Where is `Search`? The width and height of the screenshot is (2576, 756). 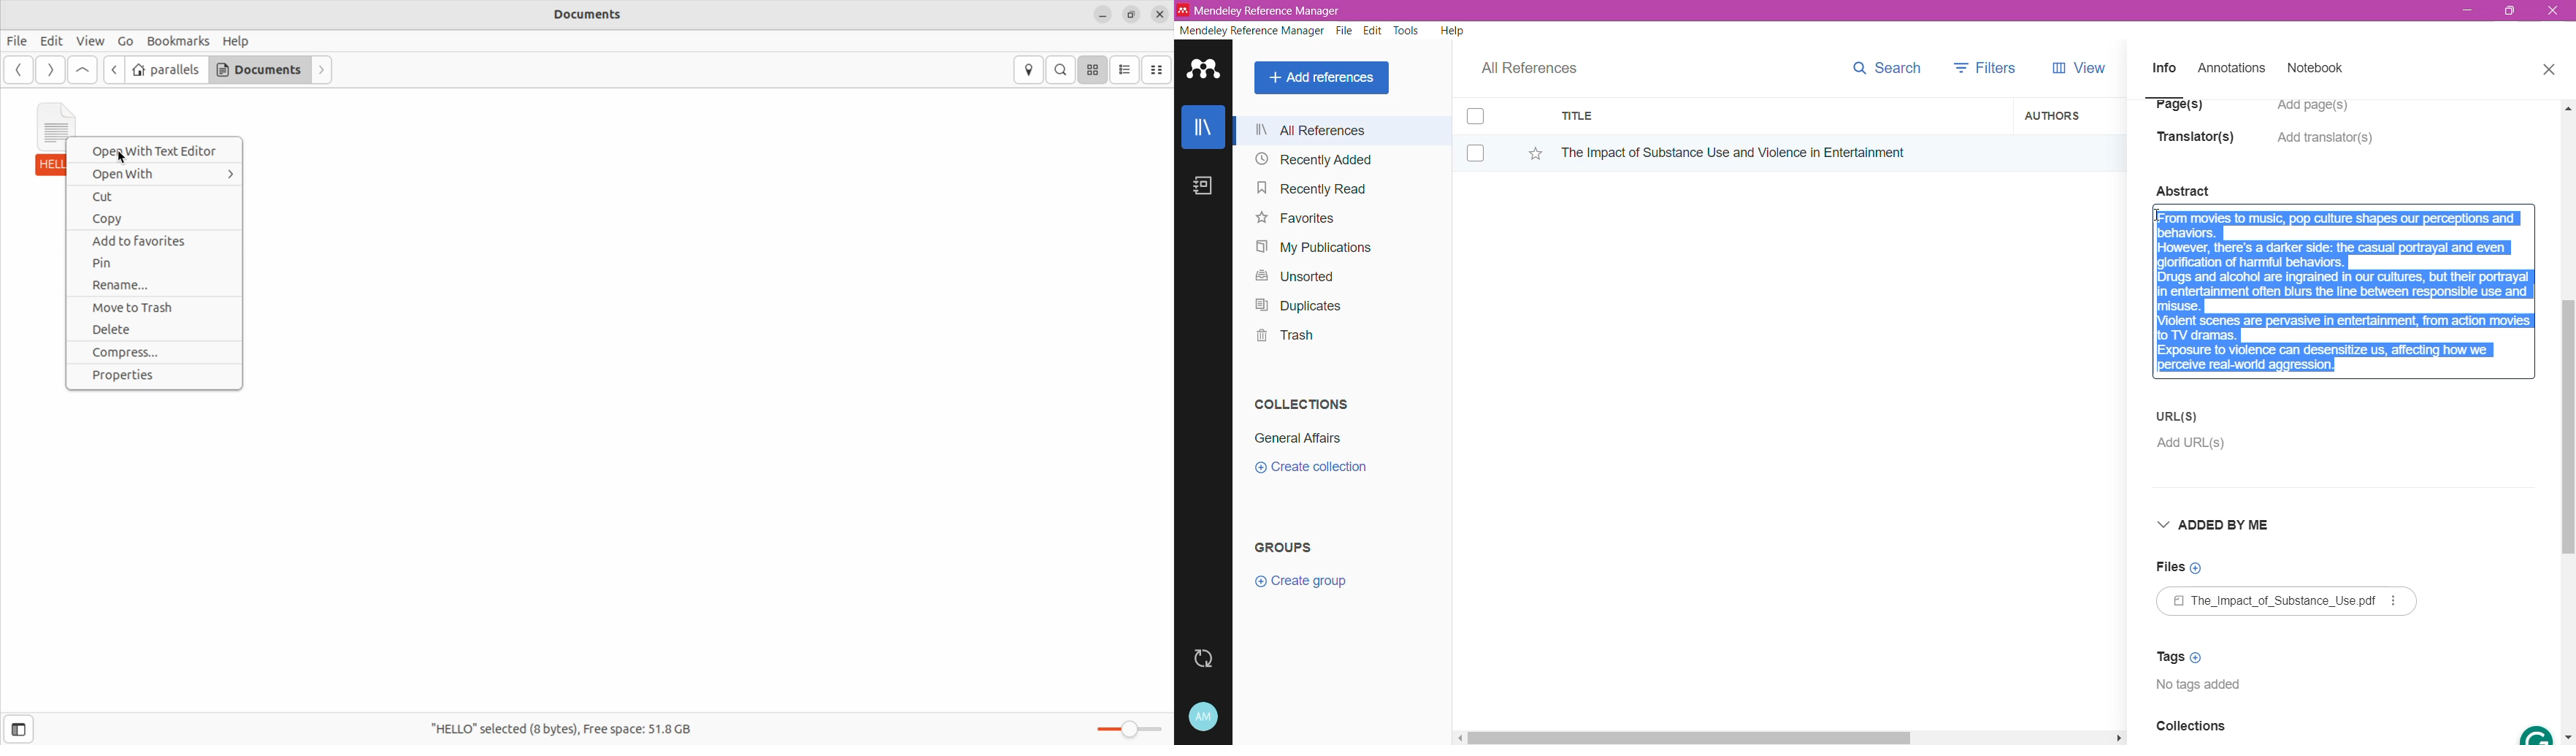 Search is located at coordinates (1886, 65).